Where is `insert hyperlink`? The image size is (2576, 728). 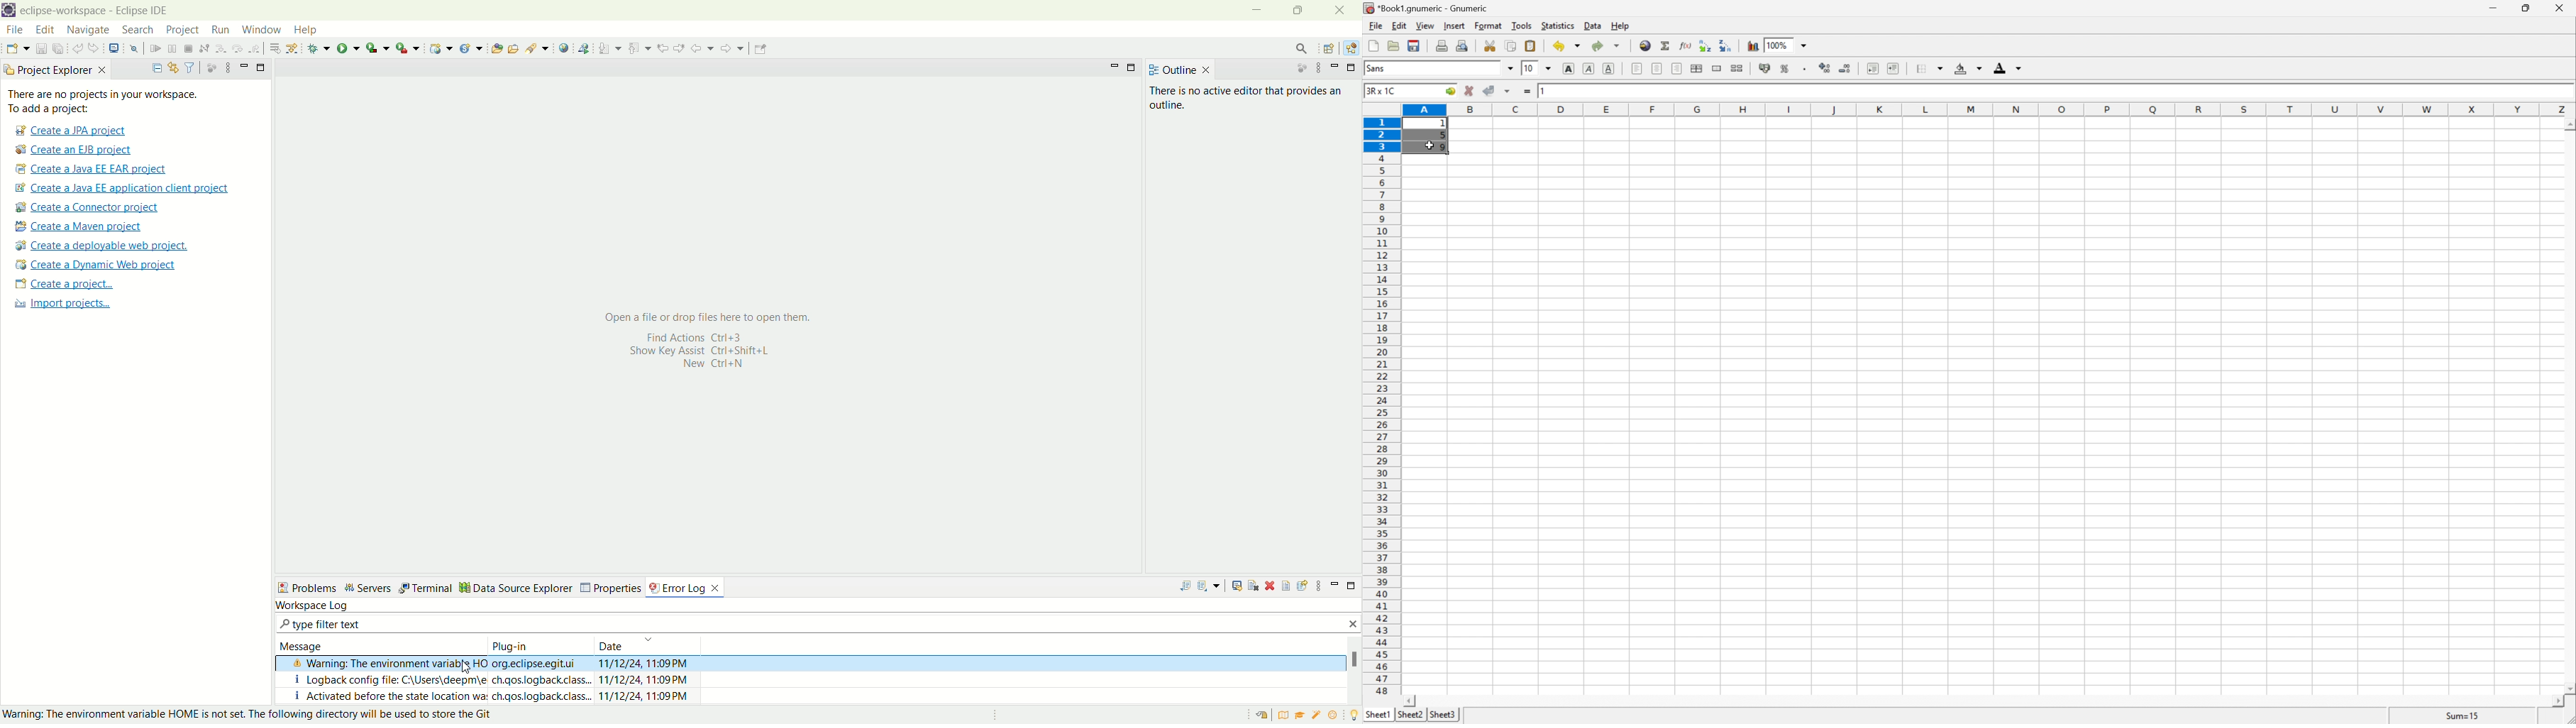 insert hyperlink is located at coordinates (1646, 45).